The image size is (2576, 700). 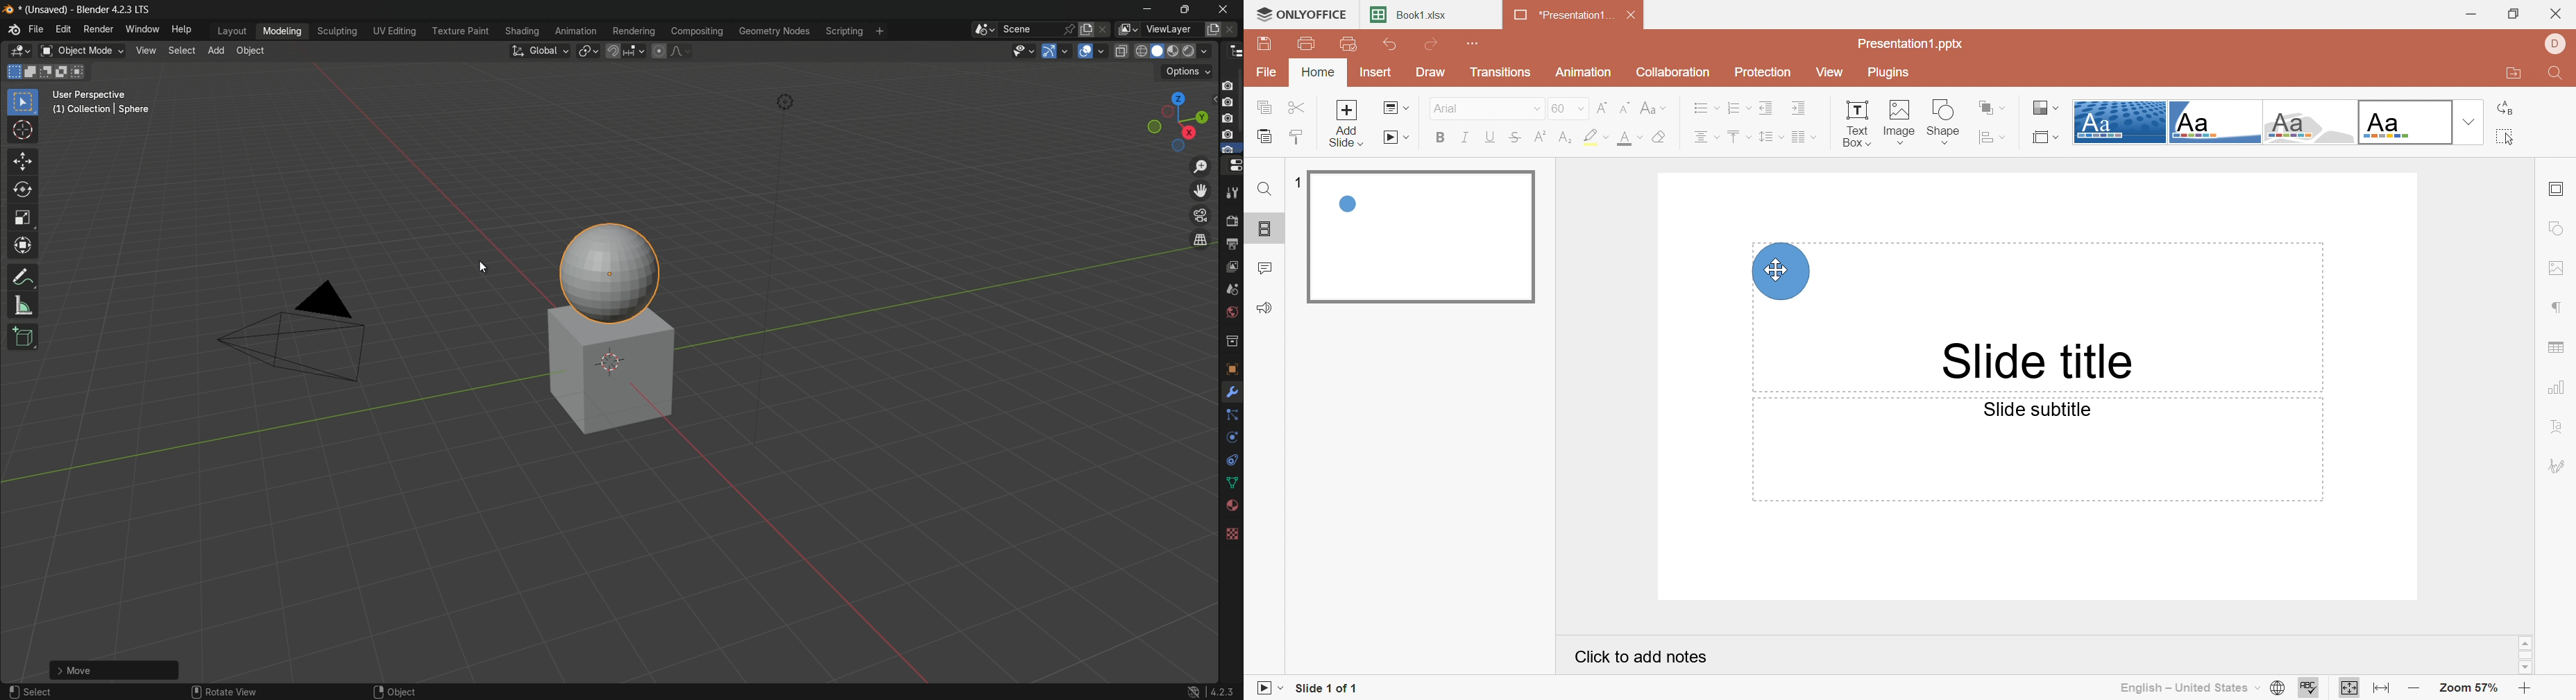 I want to click on Subscript, so click(x=1569, y=137).